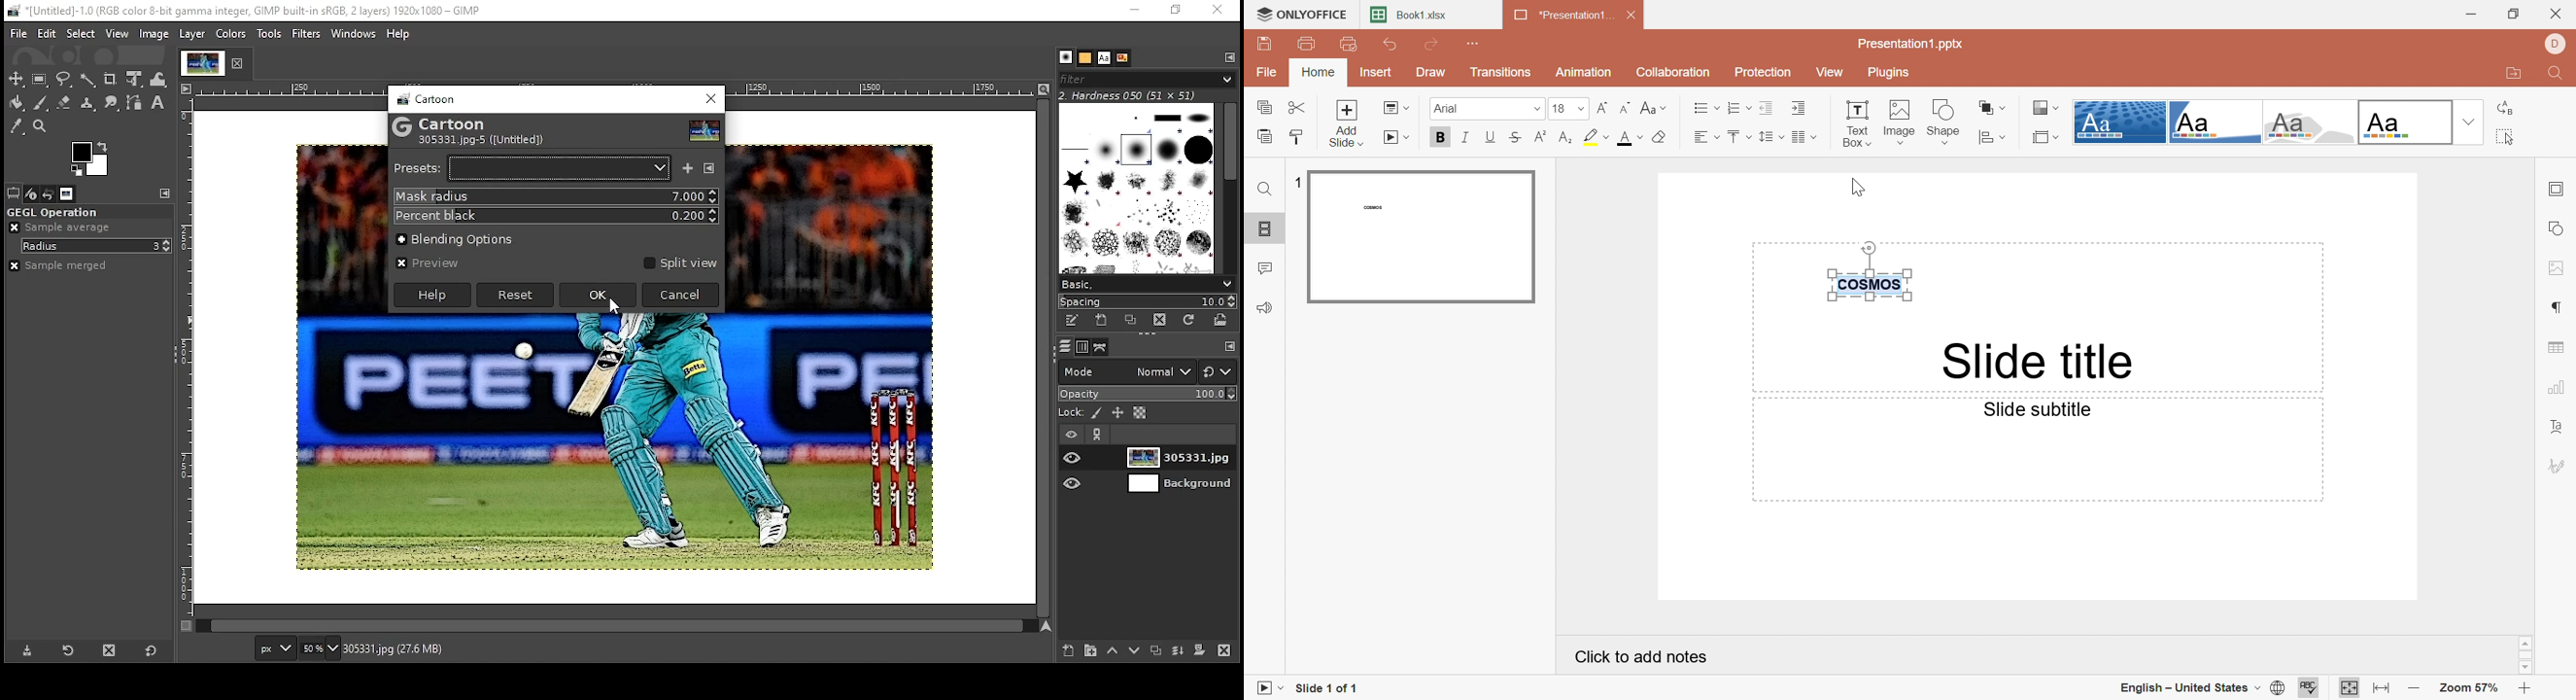  What do you see at coordinates (1539, 138) in the screenshot?
I see `Superscript` at bounding box center [1539, 138].